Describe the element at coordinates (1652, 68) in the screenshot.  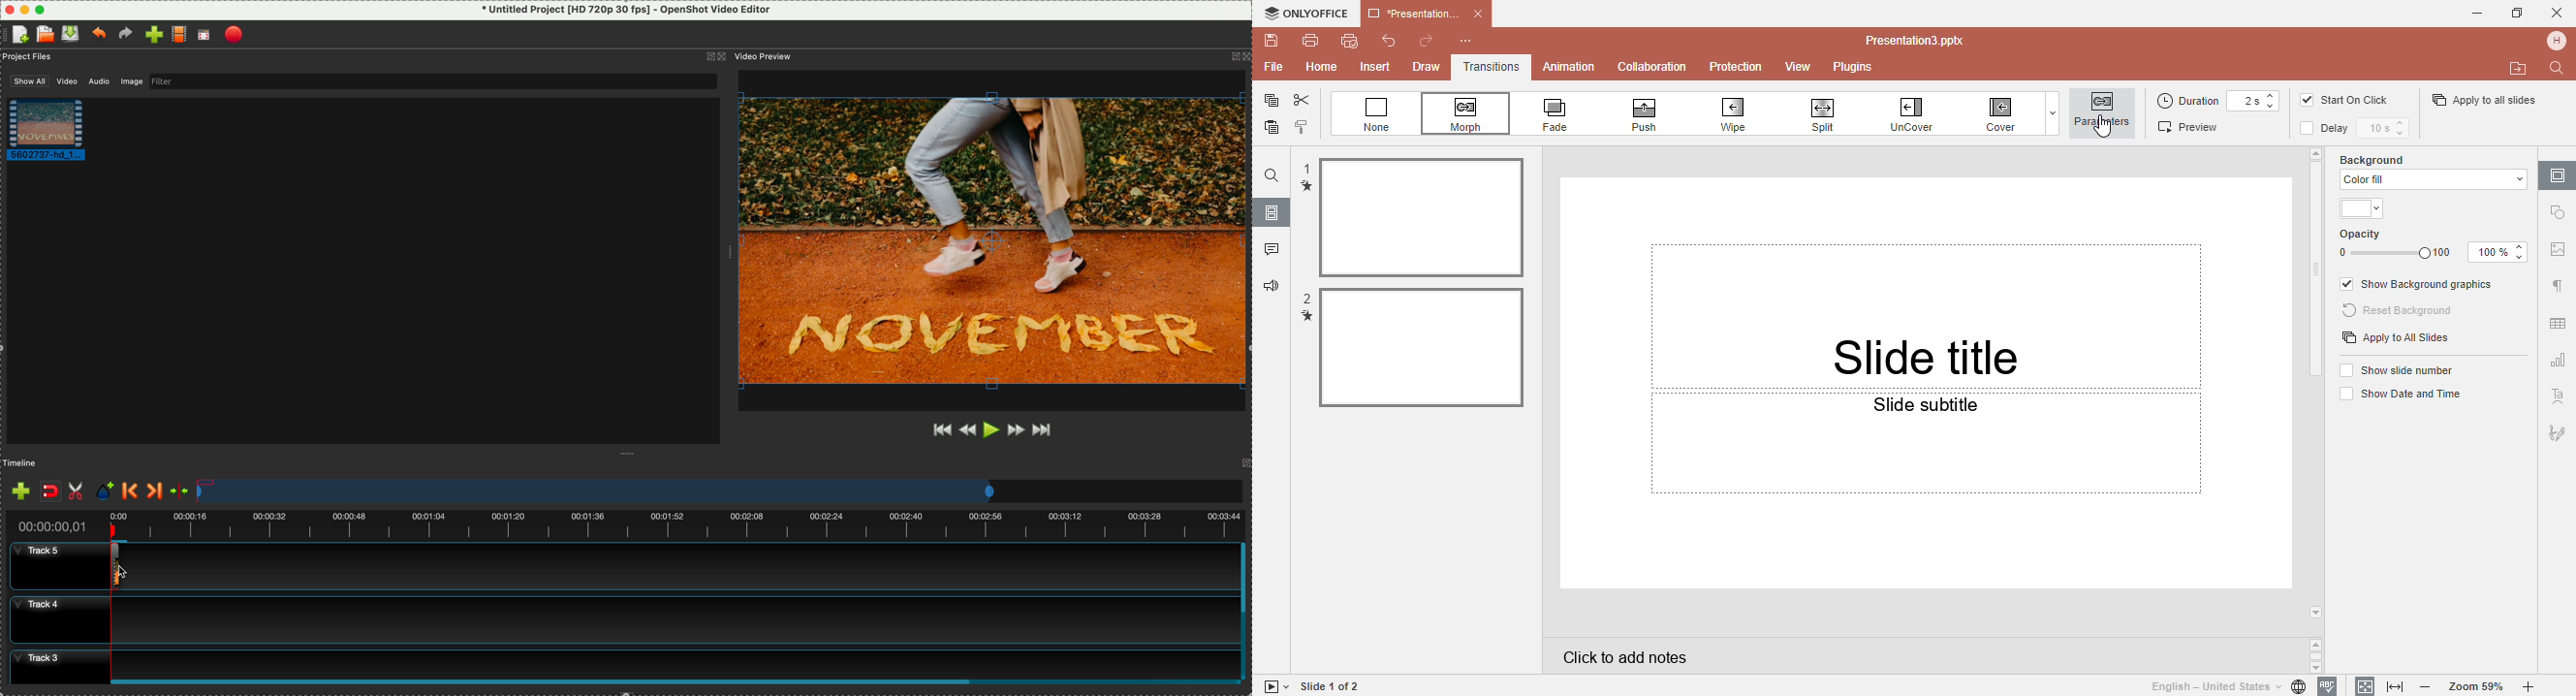
I see `Collabration` at that location.